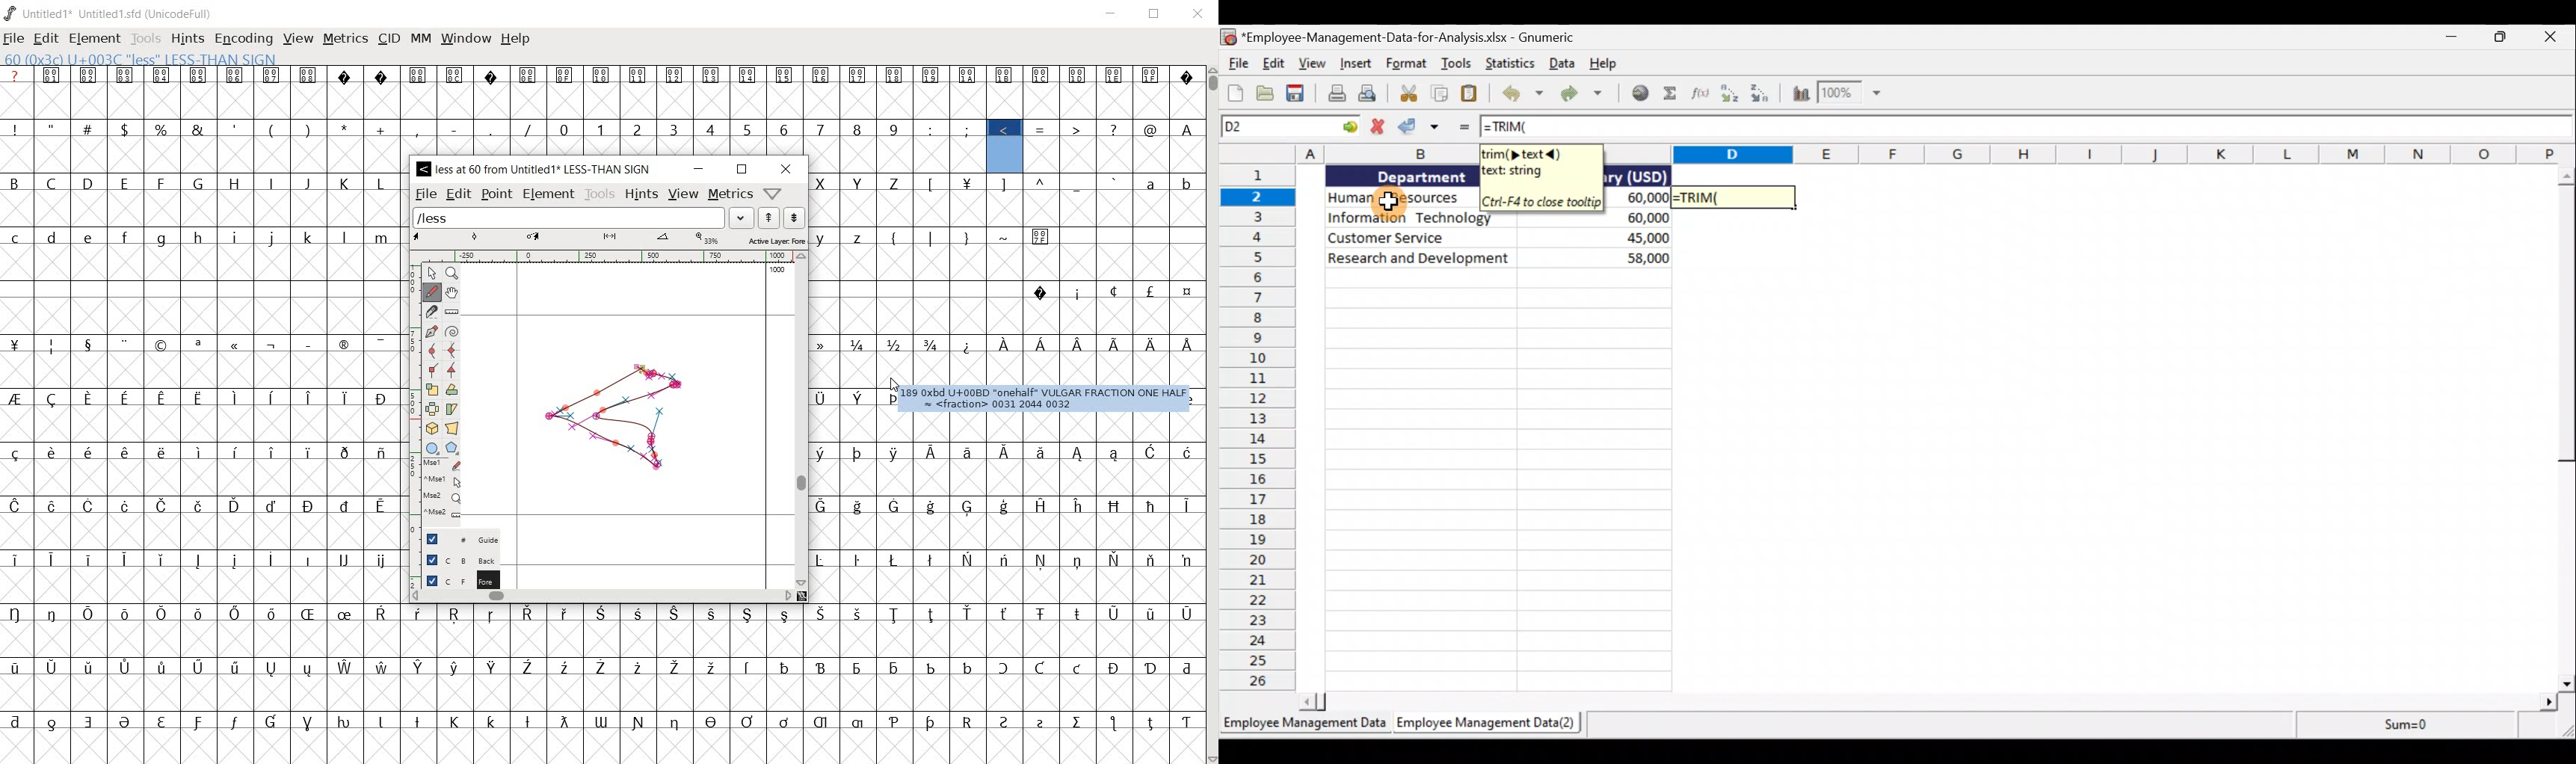 This screenshot has height=784, width=2576. Describe the element at coordinates (1424, 127) in the screenshot. I see `Accept change` at that location.